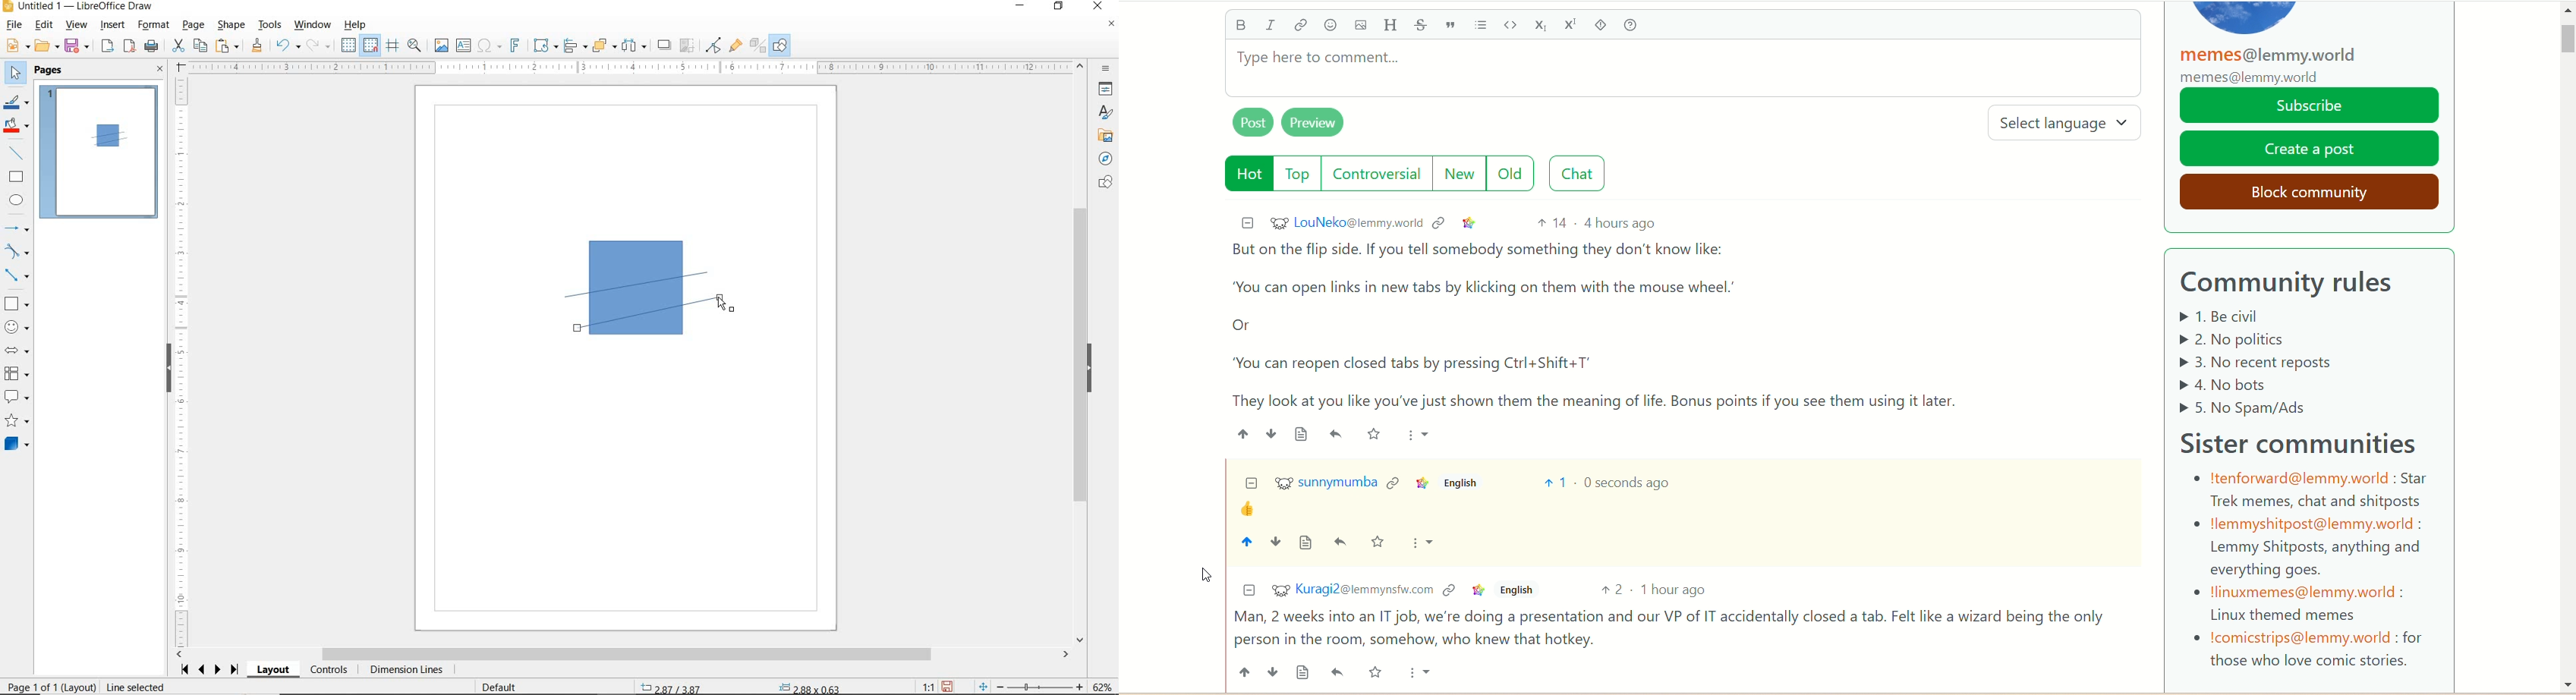  What do you see at coordinates (1103, 91) in the screenshot?
I see `PROPERTIES` at bounding box center [1103, 91].